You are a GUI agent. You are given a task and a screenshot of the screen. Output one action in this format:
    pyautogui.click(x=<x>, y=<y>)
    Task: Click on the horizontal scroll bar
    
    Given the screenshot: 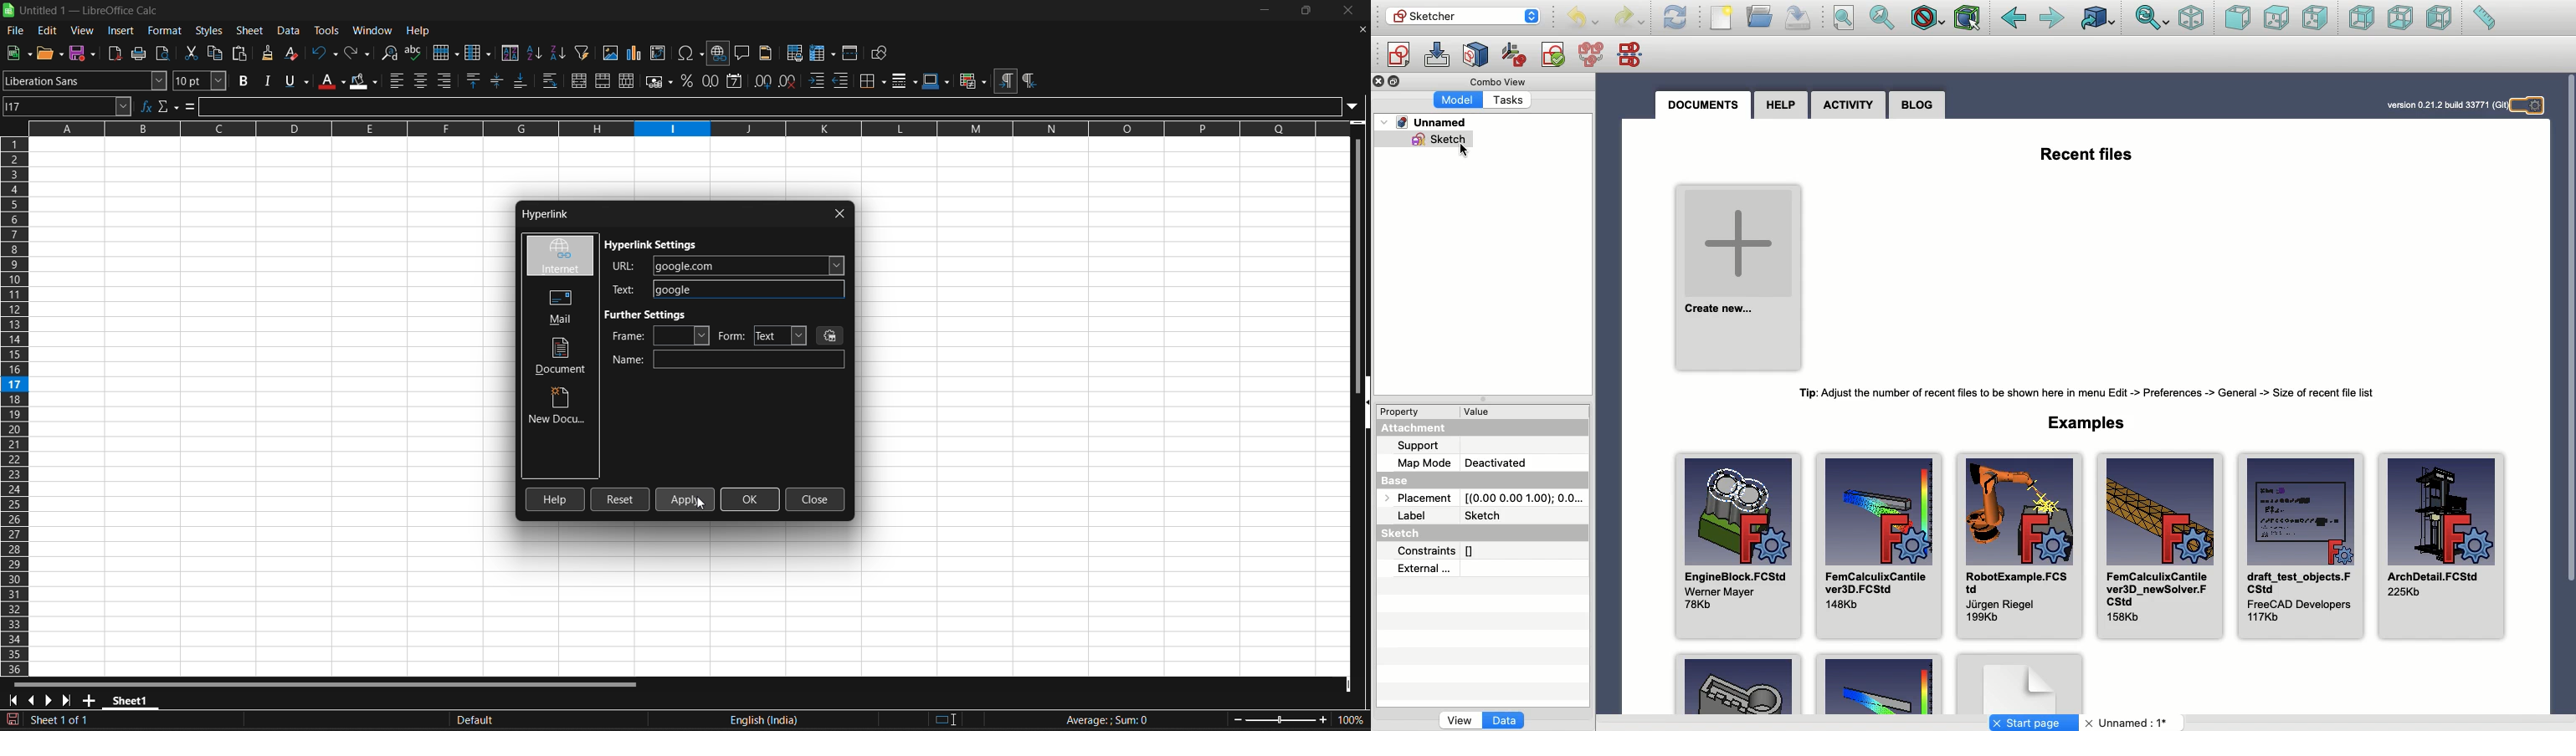 What is the action you would take?
    pyautogui.click(x=336, y=683)
    